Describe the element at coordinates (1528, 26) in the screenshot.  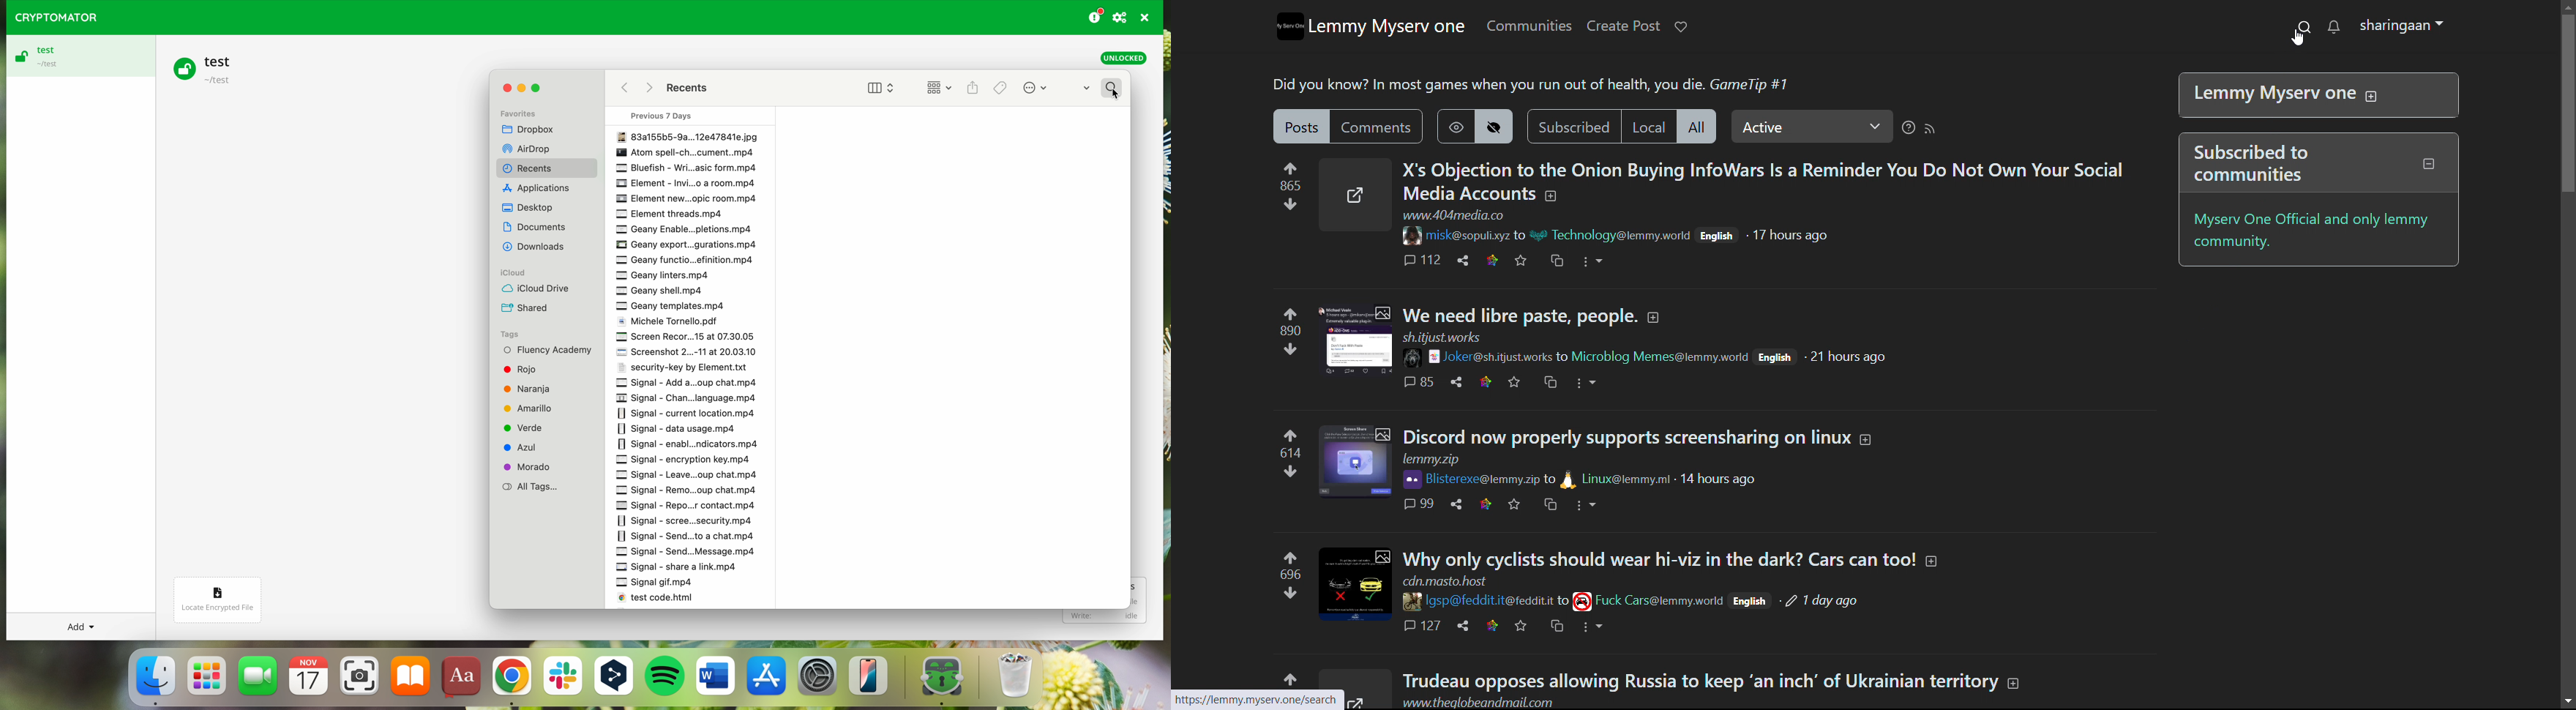
I see `communities` at that location.